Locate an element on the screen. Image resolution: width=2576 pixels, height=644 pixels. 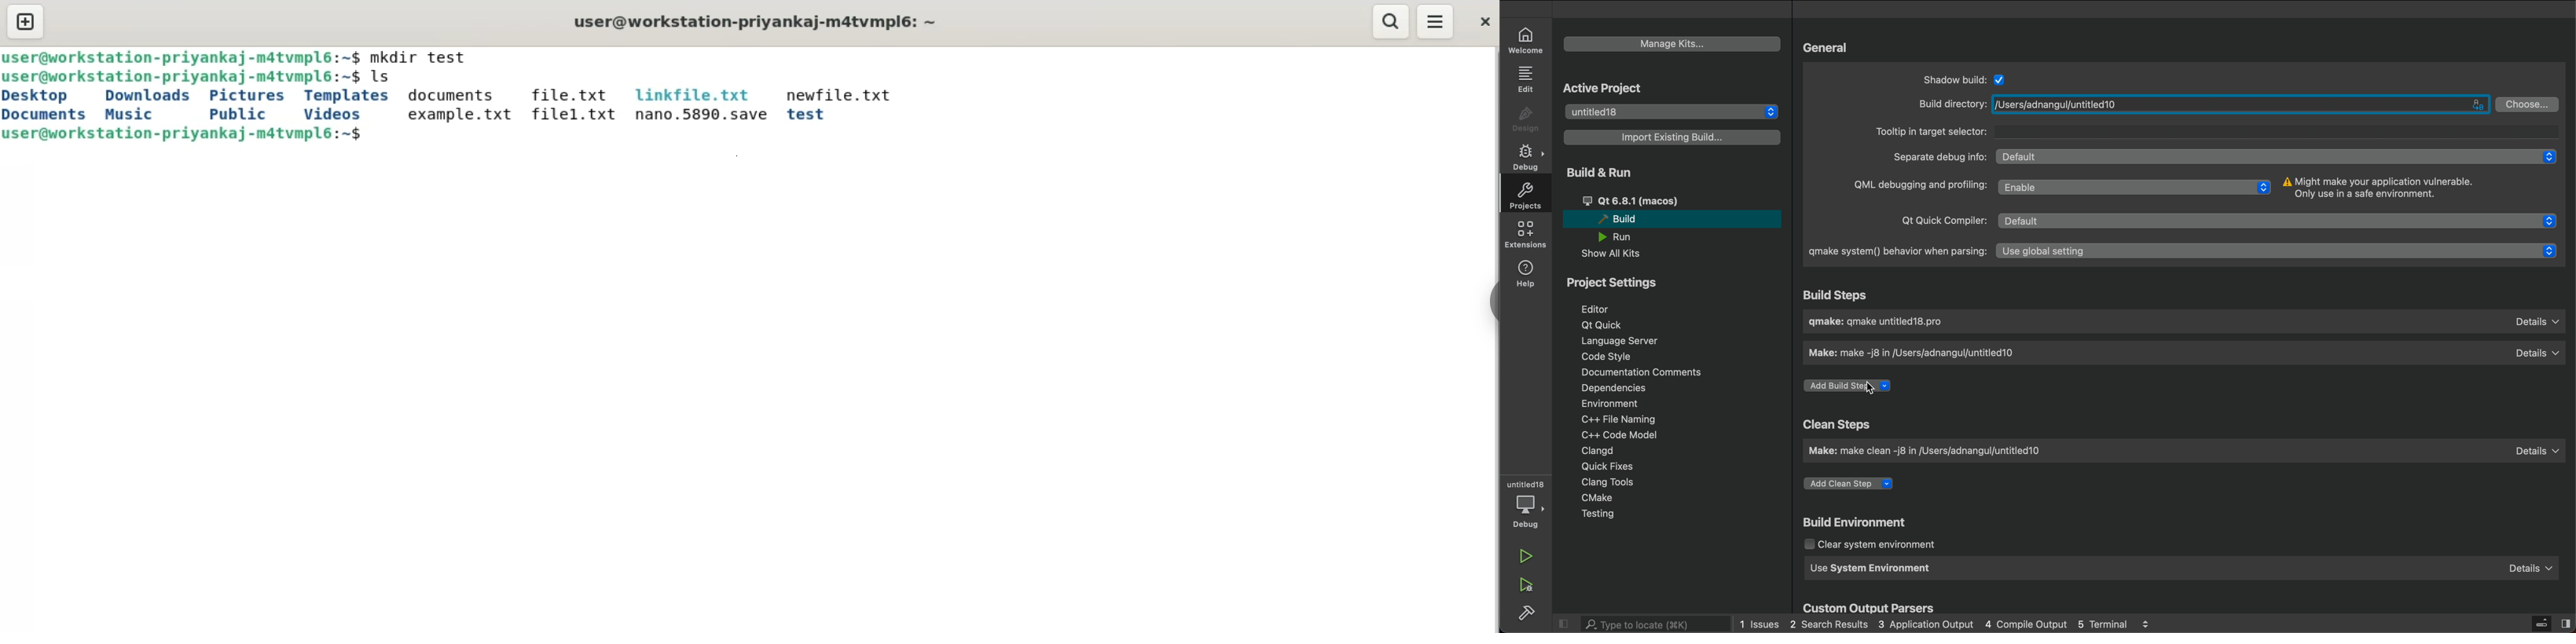
nano is located at coordinates (699, 115).